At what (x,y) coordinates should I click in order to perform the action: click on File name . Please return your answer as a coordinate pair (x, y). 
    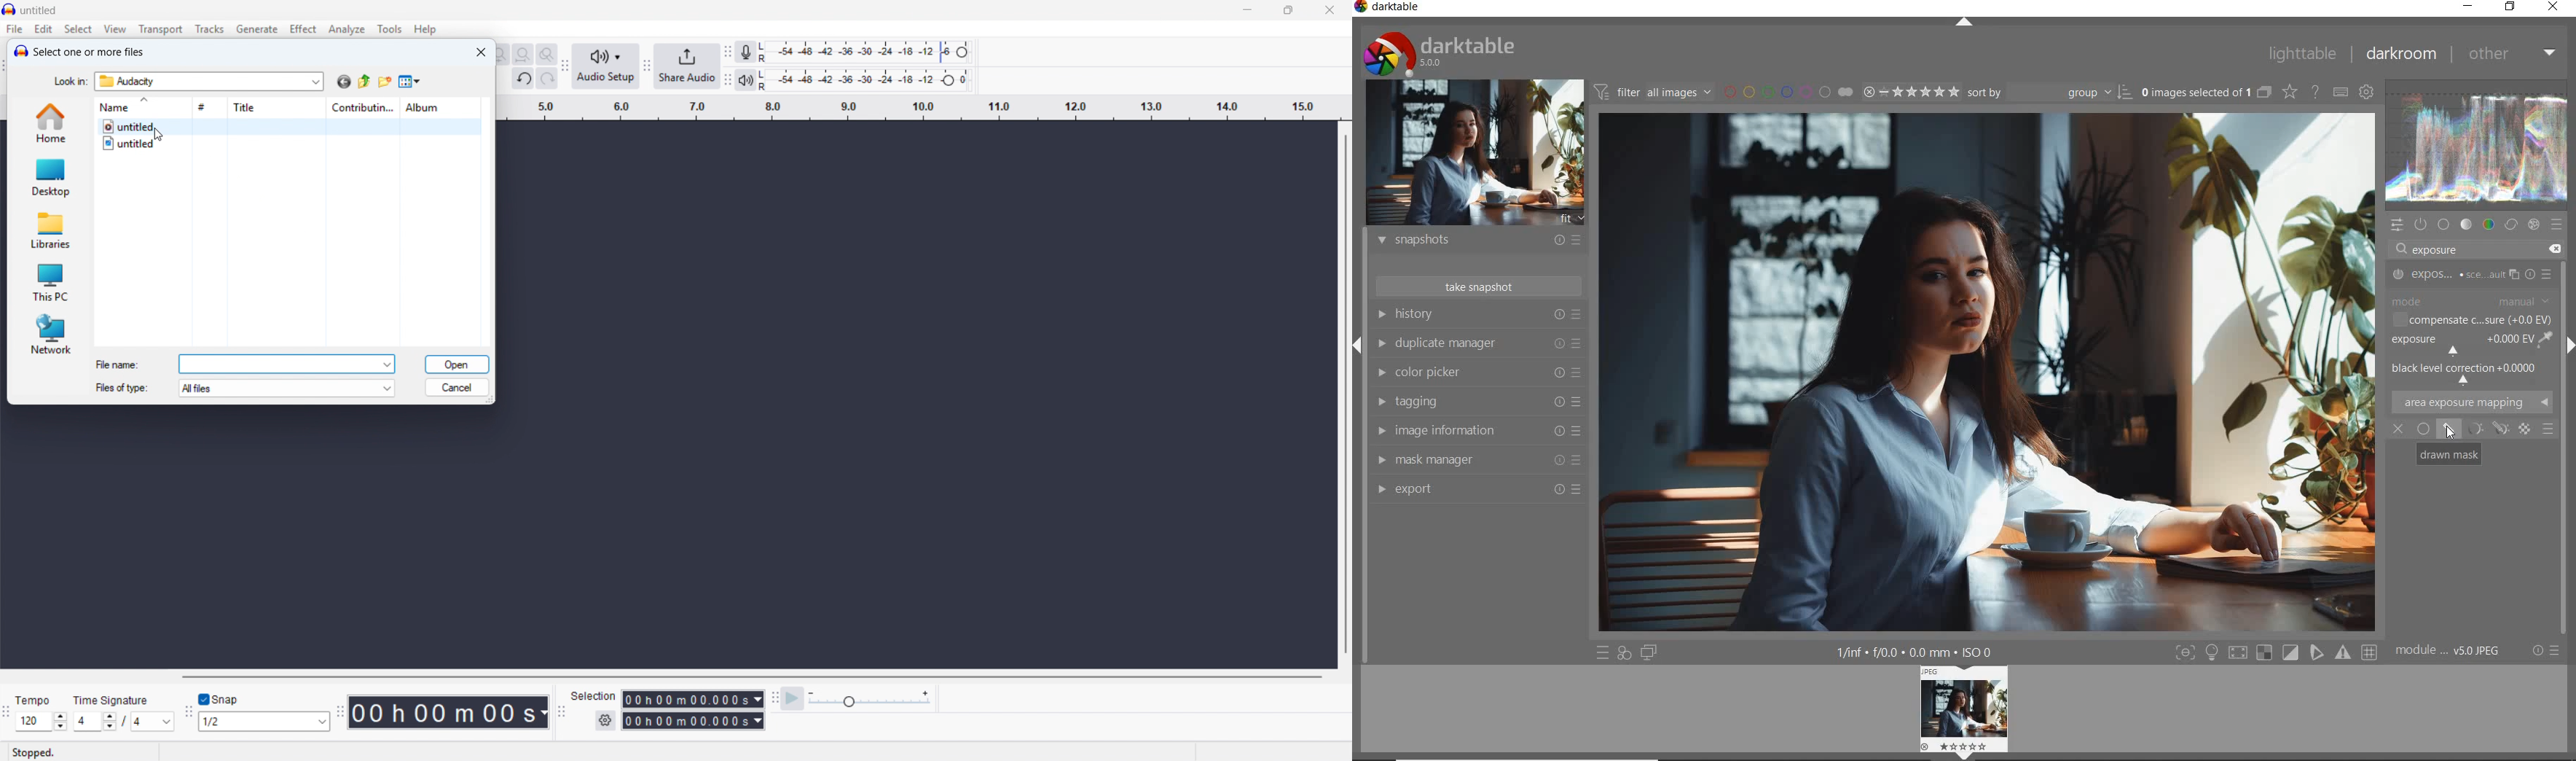
    Looking at the image, I should click on (288, 364).